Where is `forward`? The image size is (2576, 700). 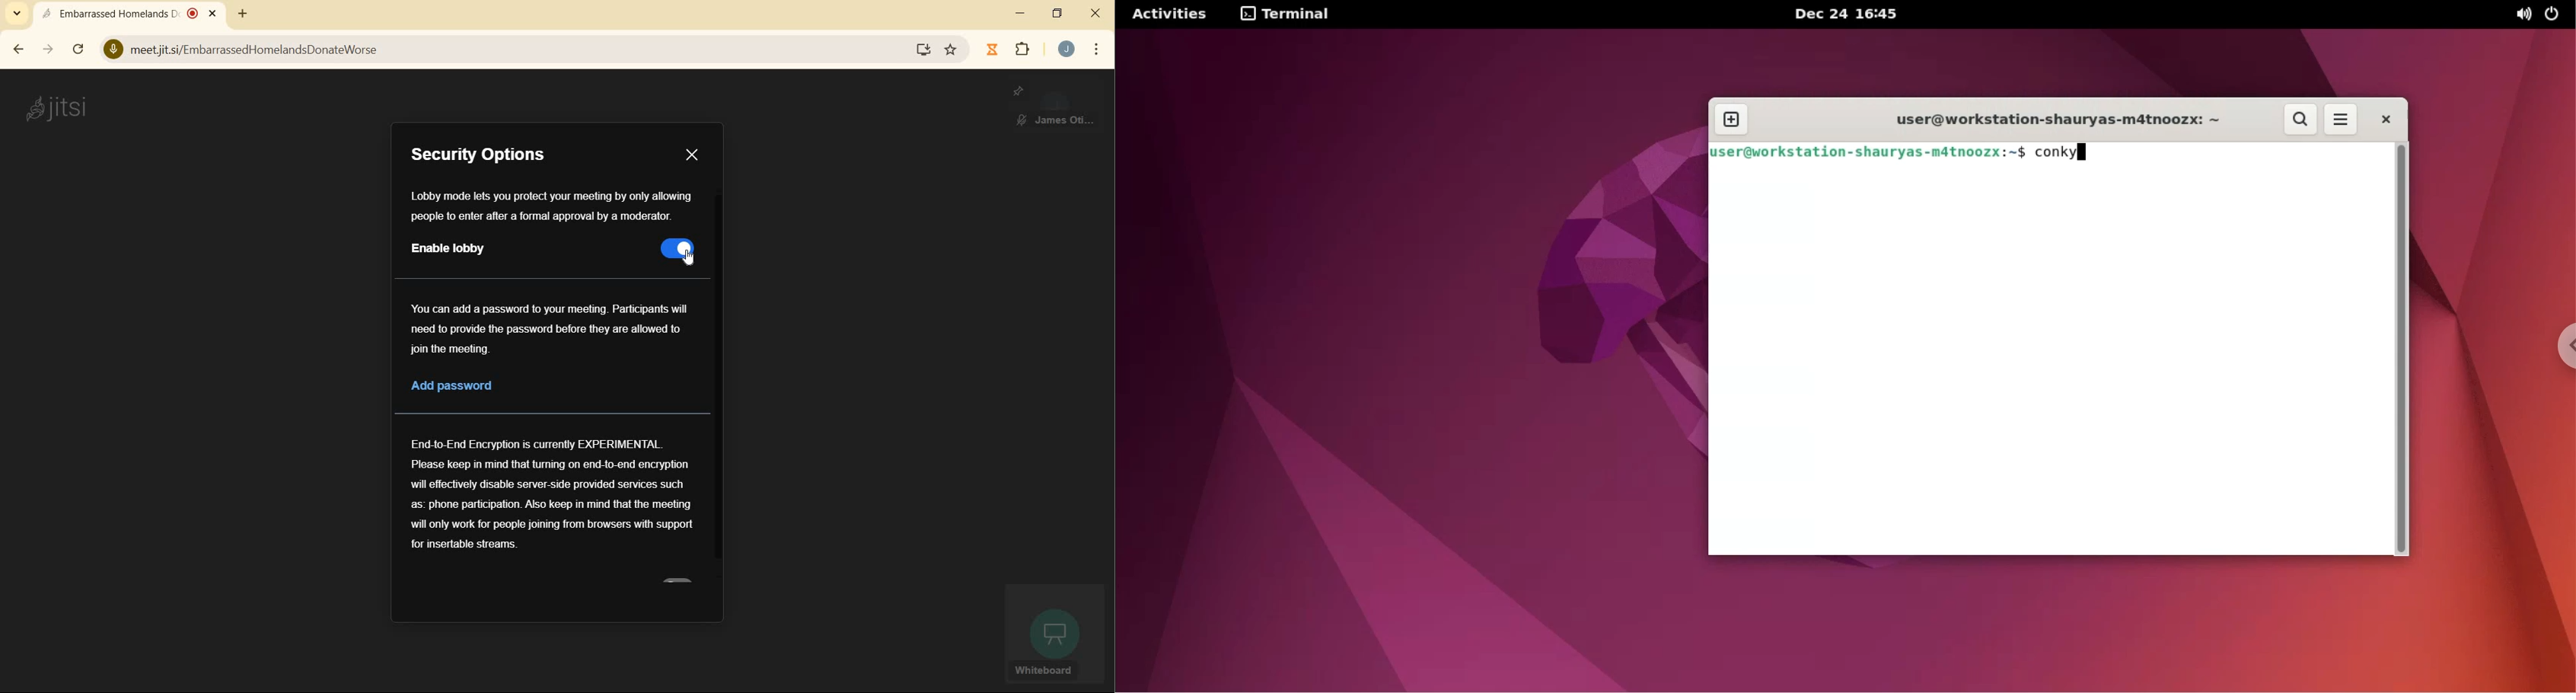
forward is located at coordinates (47, 50).